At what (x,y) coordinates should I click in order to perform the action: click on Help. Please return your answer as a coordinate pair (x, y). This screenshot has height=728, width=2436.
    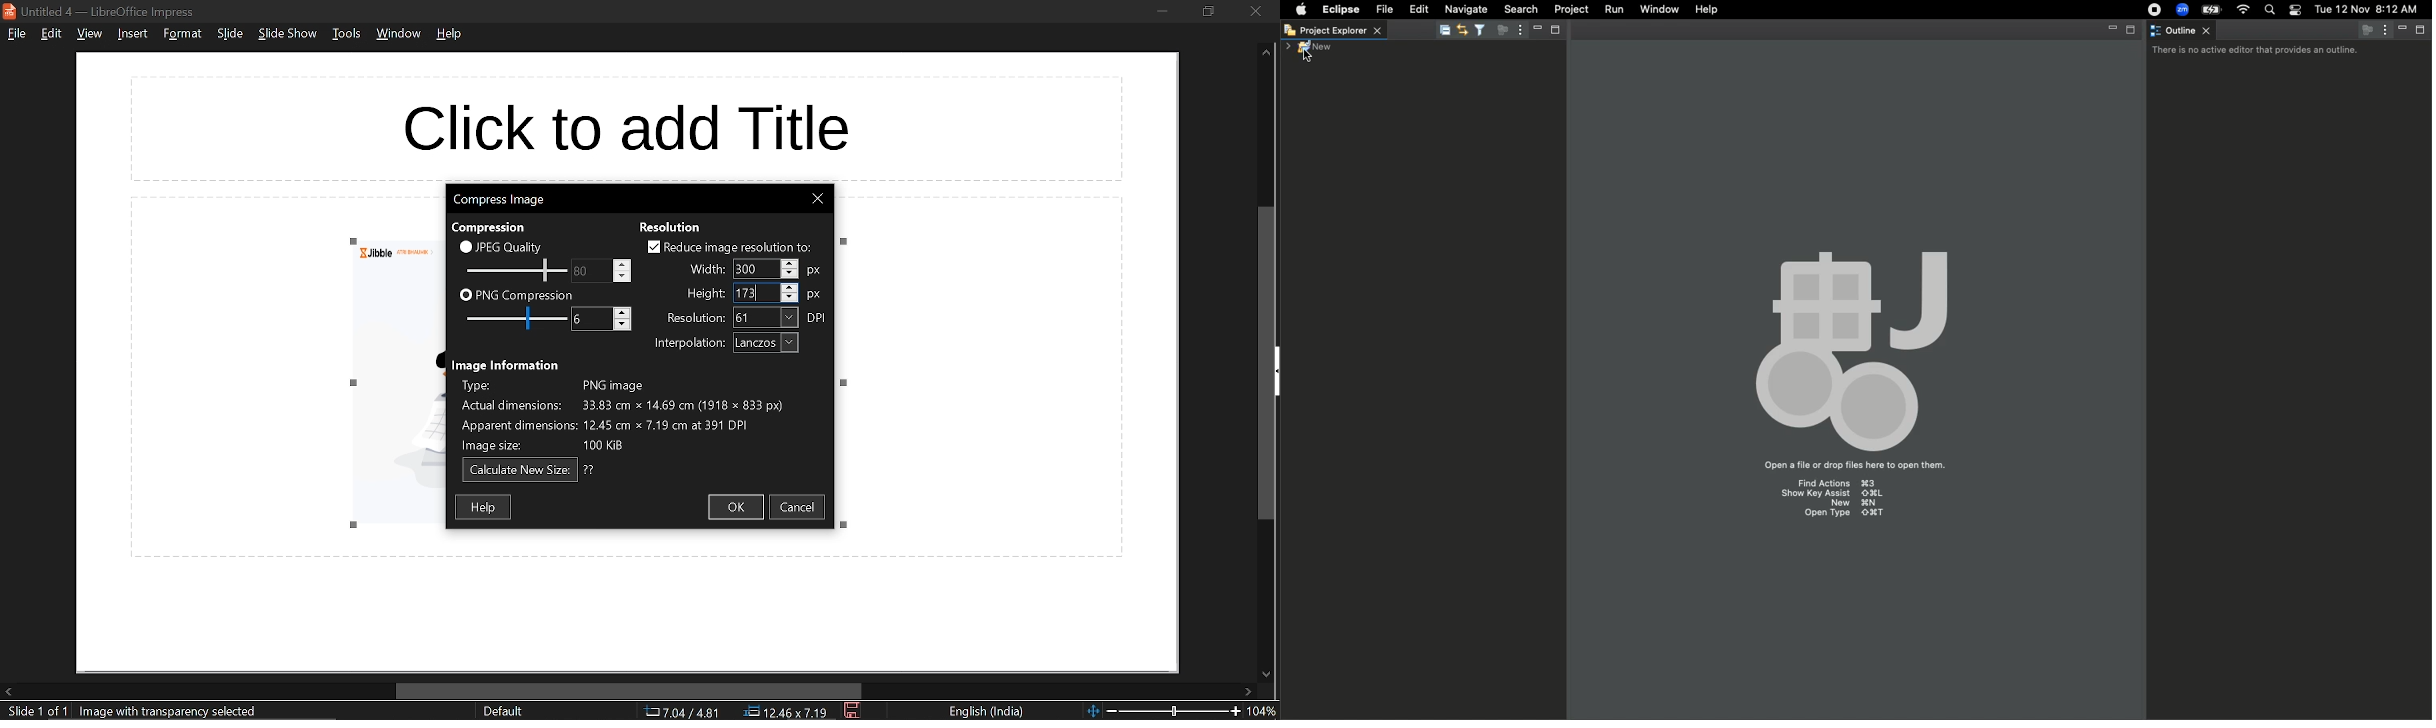
    Looking at the image, I should click on (1707, 10).